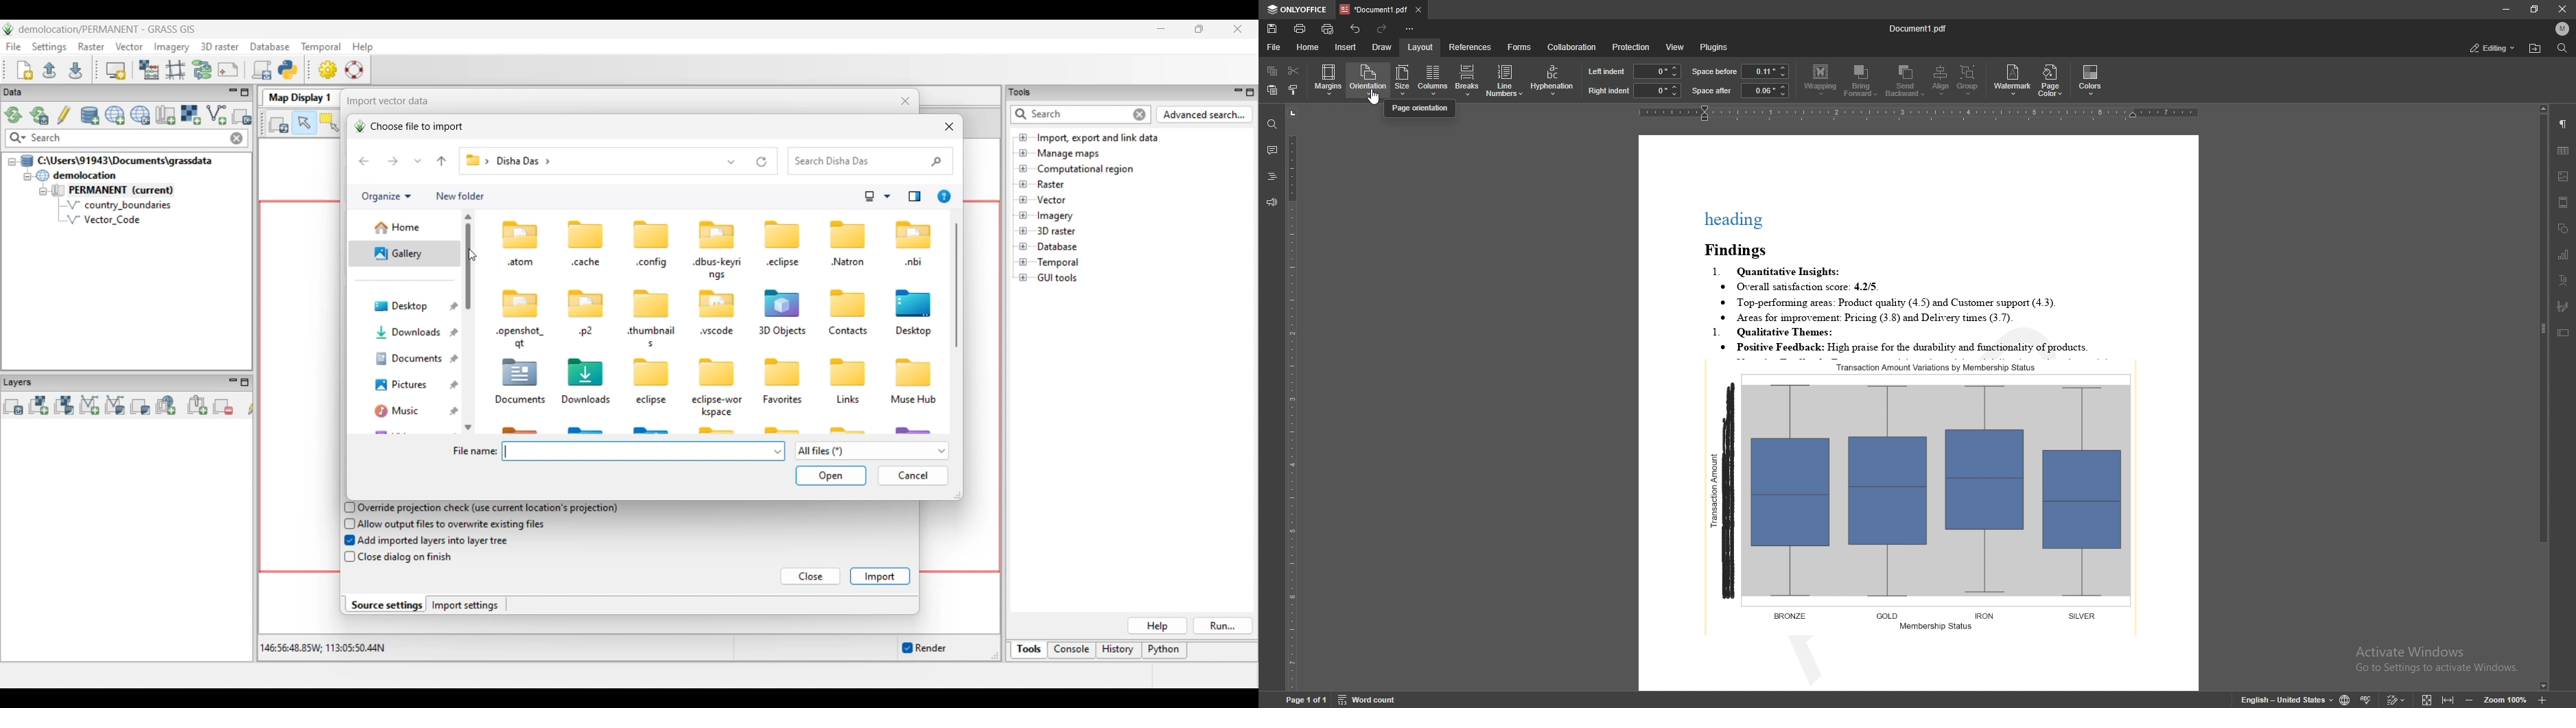  What do you see at coordinates (1309, 47) in the screenshot?
I see `home` at bounding box center [1309, 47].